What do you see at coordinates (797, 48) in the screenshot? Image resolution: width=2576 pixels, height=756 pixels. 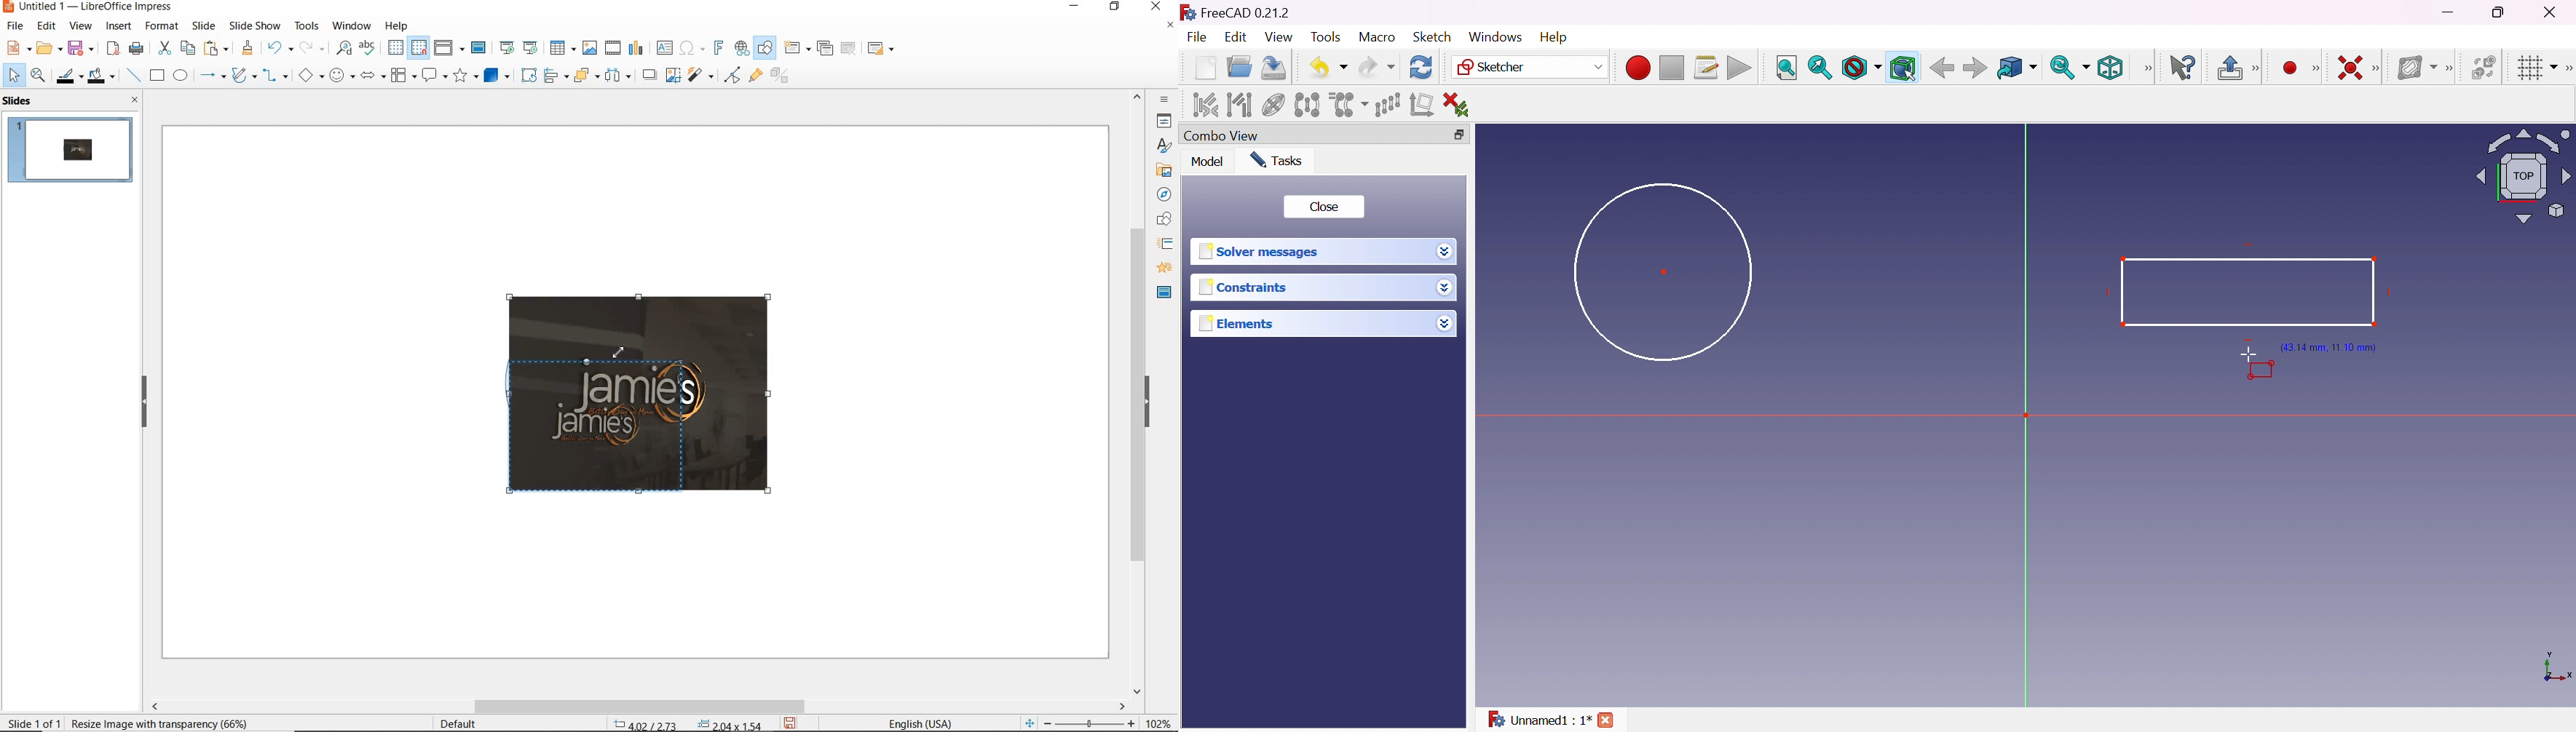 I see `new slide` at bounding box center [797, 48].